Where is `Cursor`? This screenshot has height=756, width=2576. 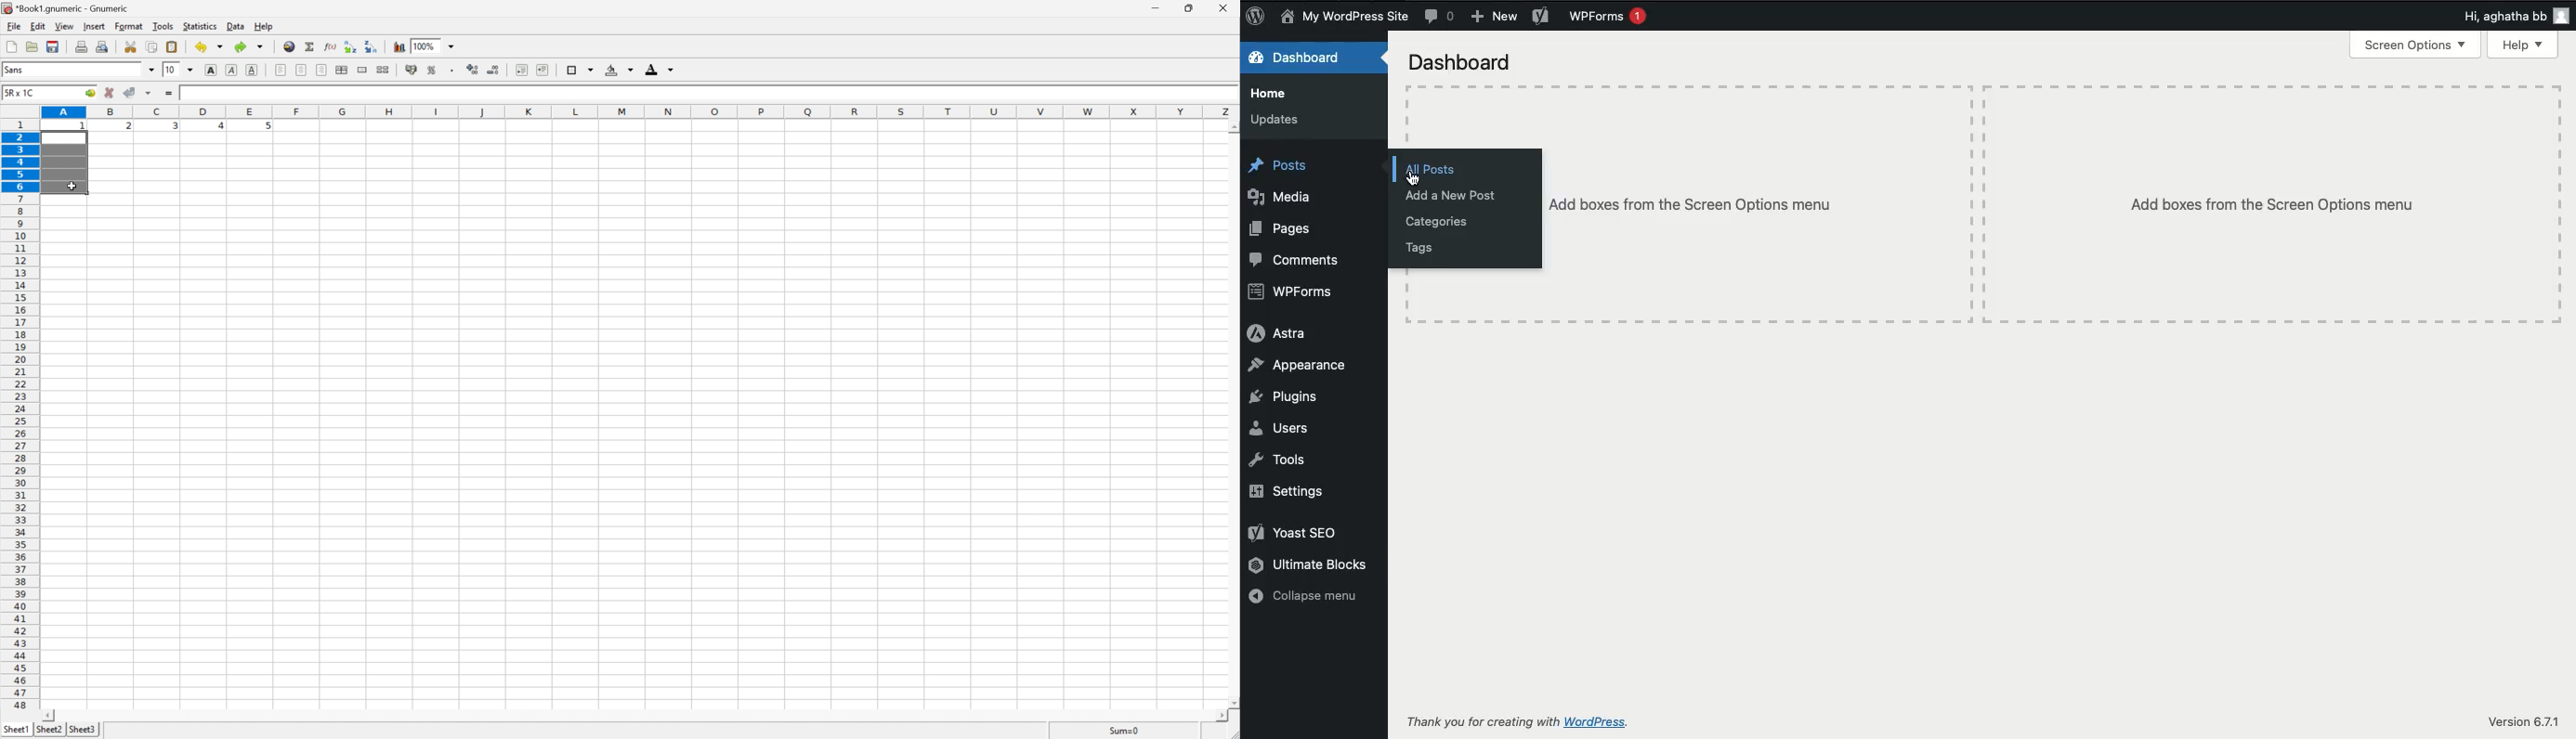
Cursor is located at coordinates (73, 186).